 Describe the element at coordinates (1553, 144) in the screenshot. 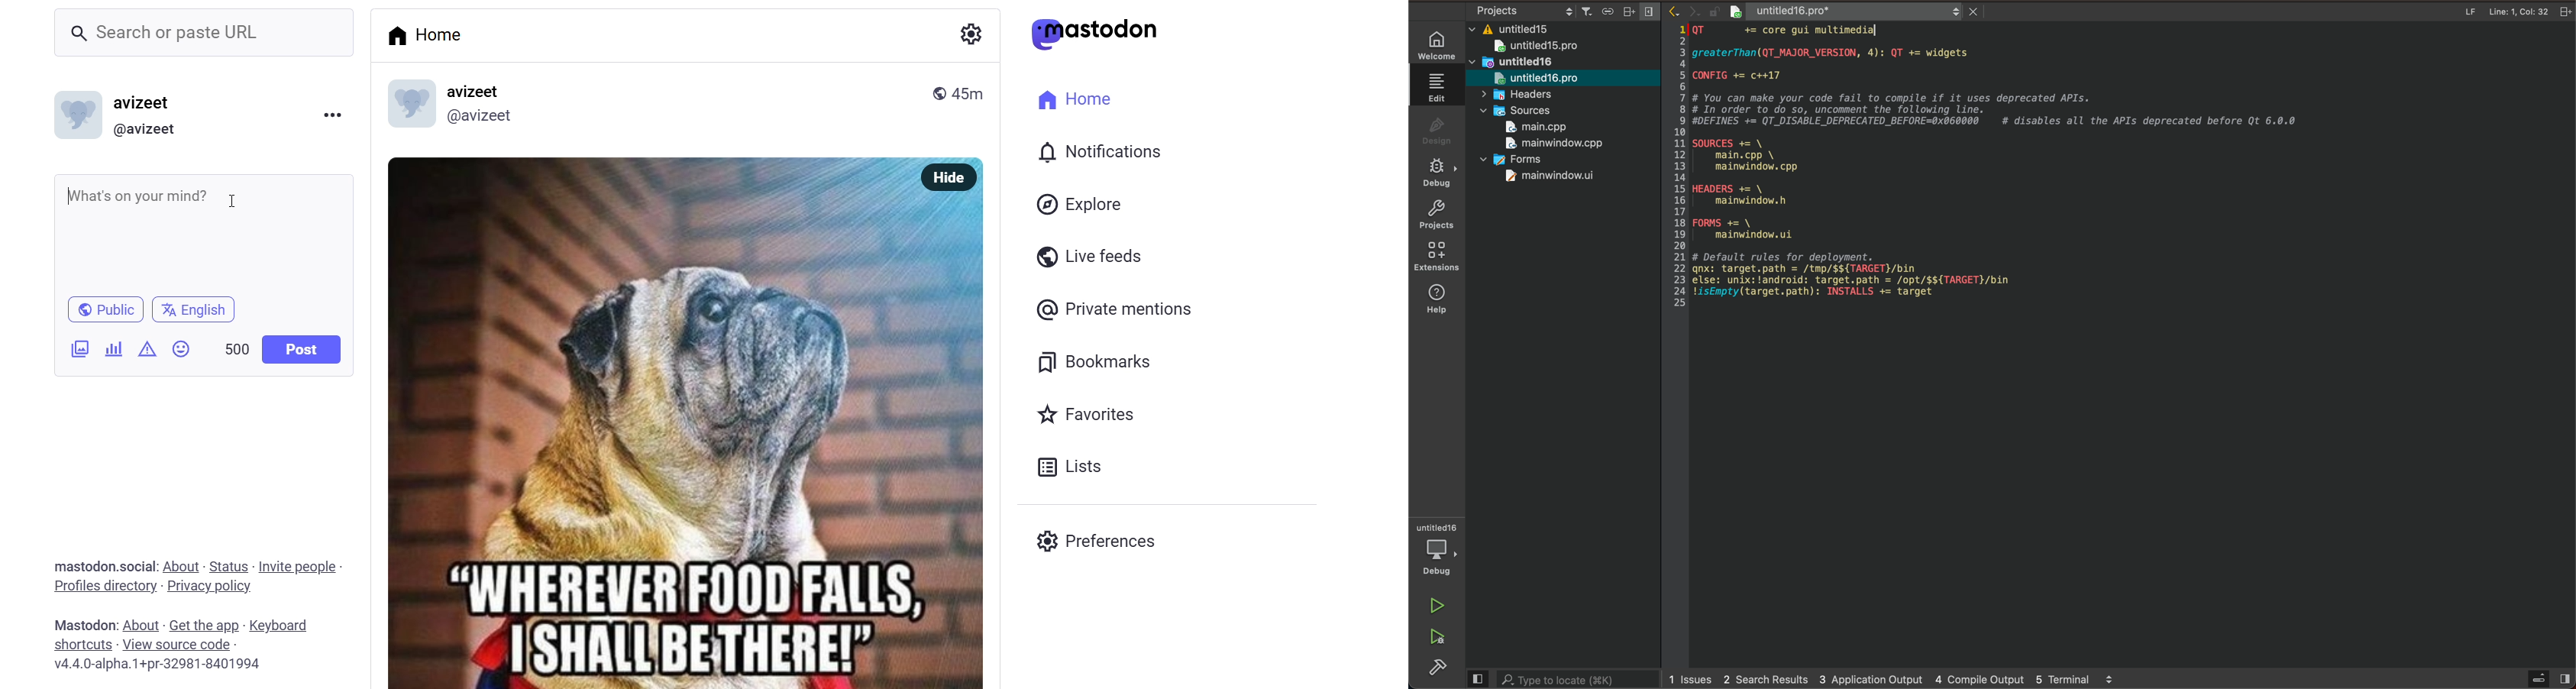

I see `mainwindow.cpp` at that location.